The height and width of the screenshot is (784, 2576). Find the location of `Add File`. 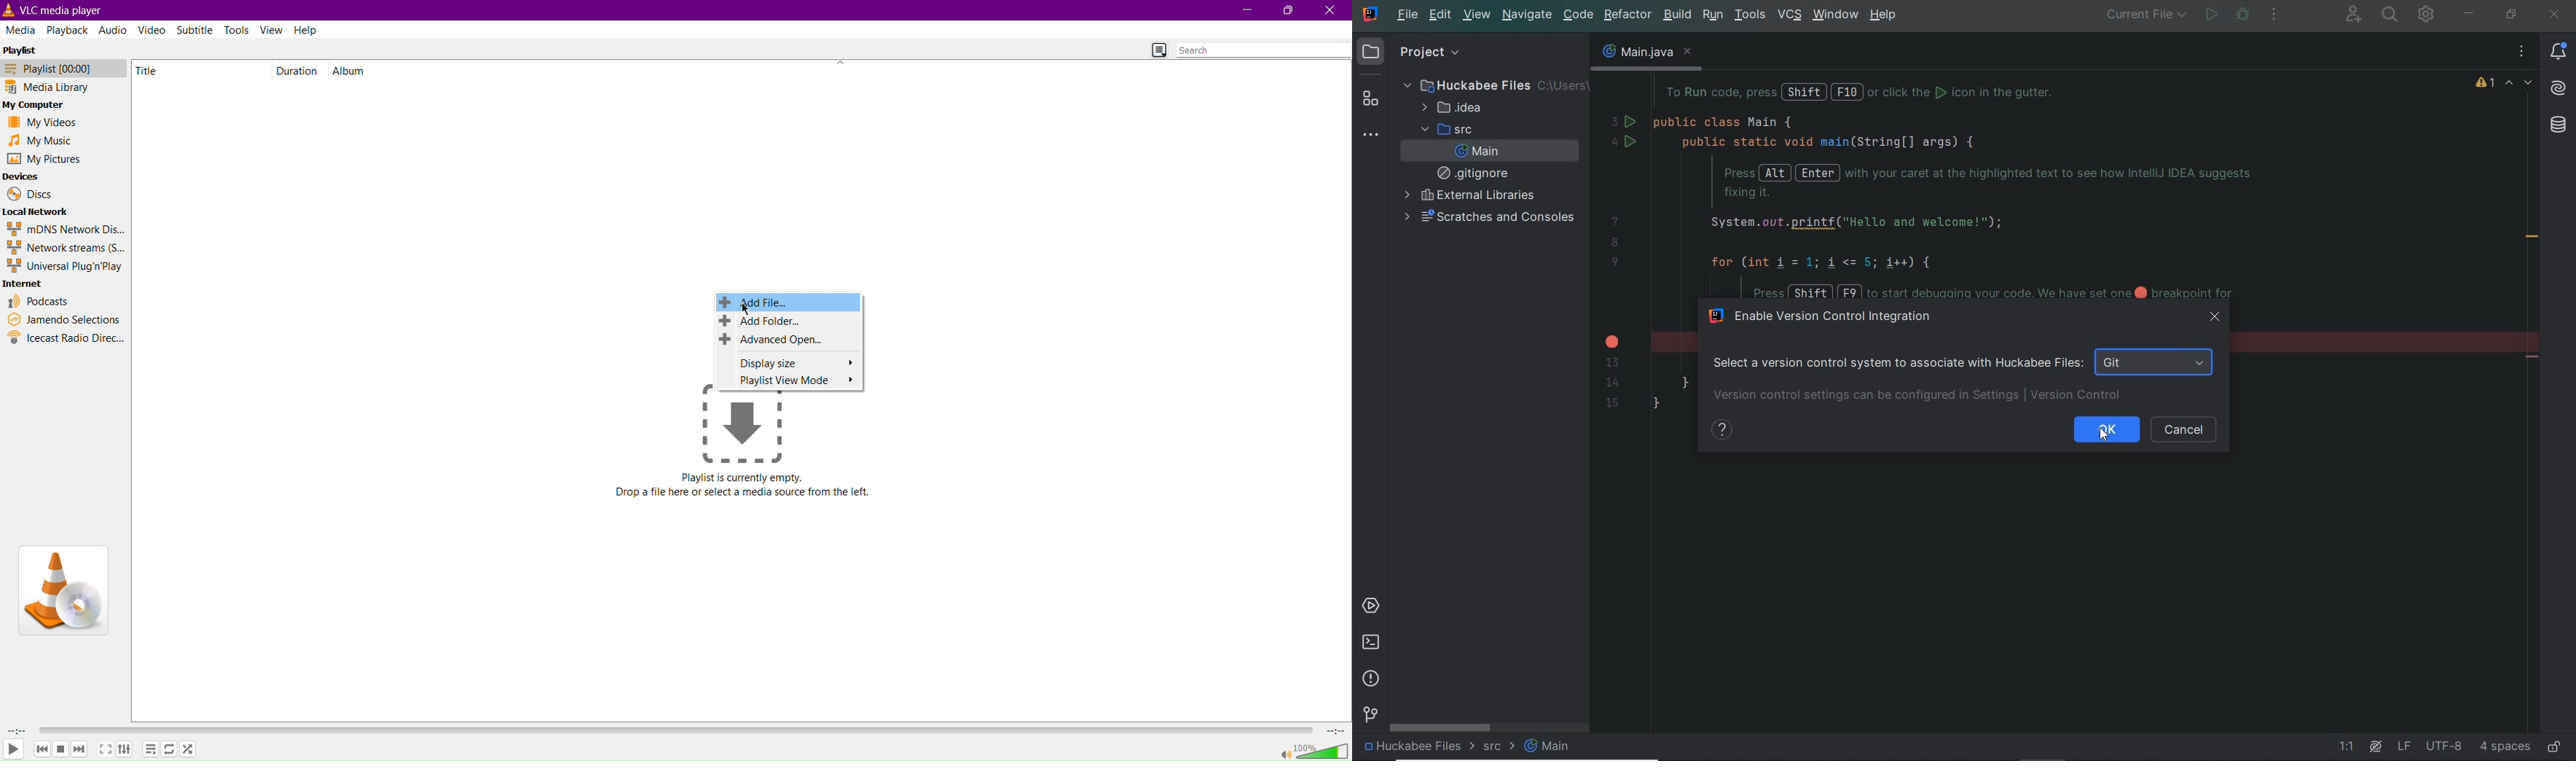

Add File is located at coordinates (789, 302).